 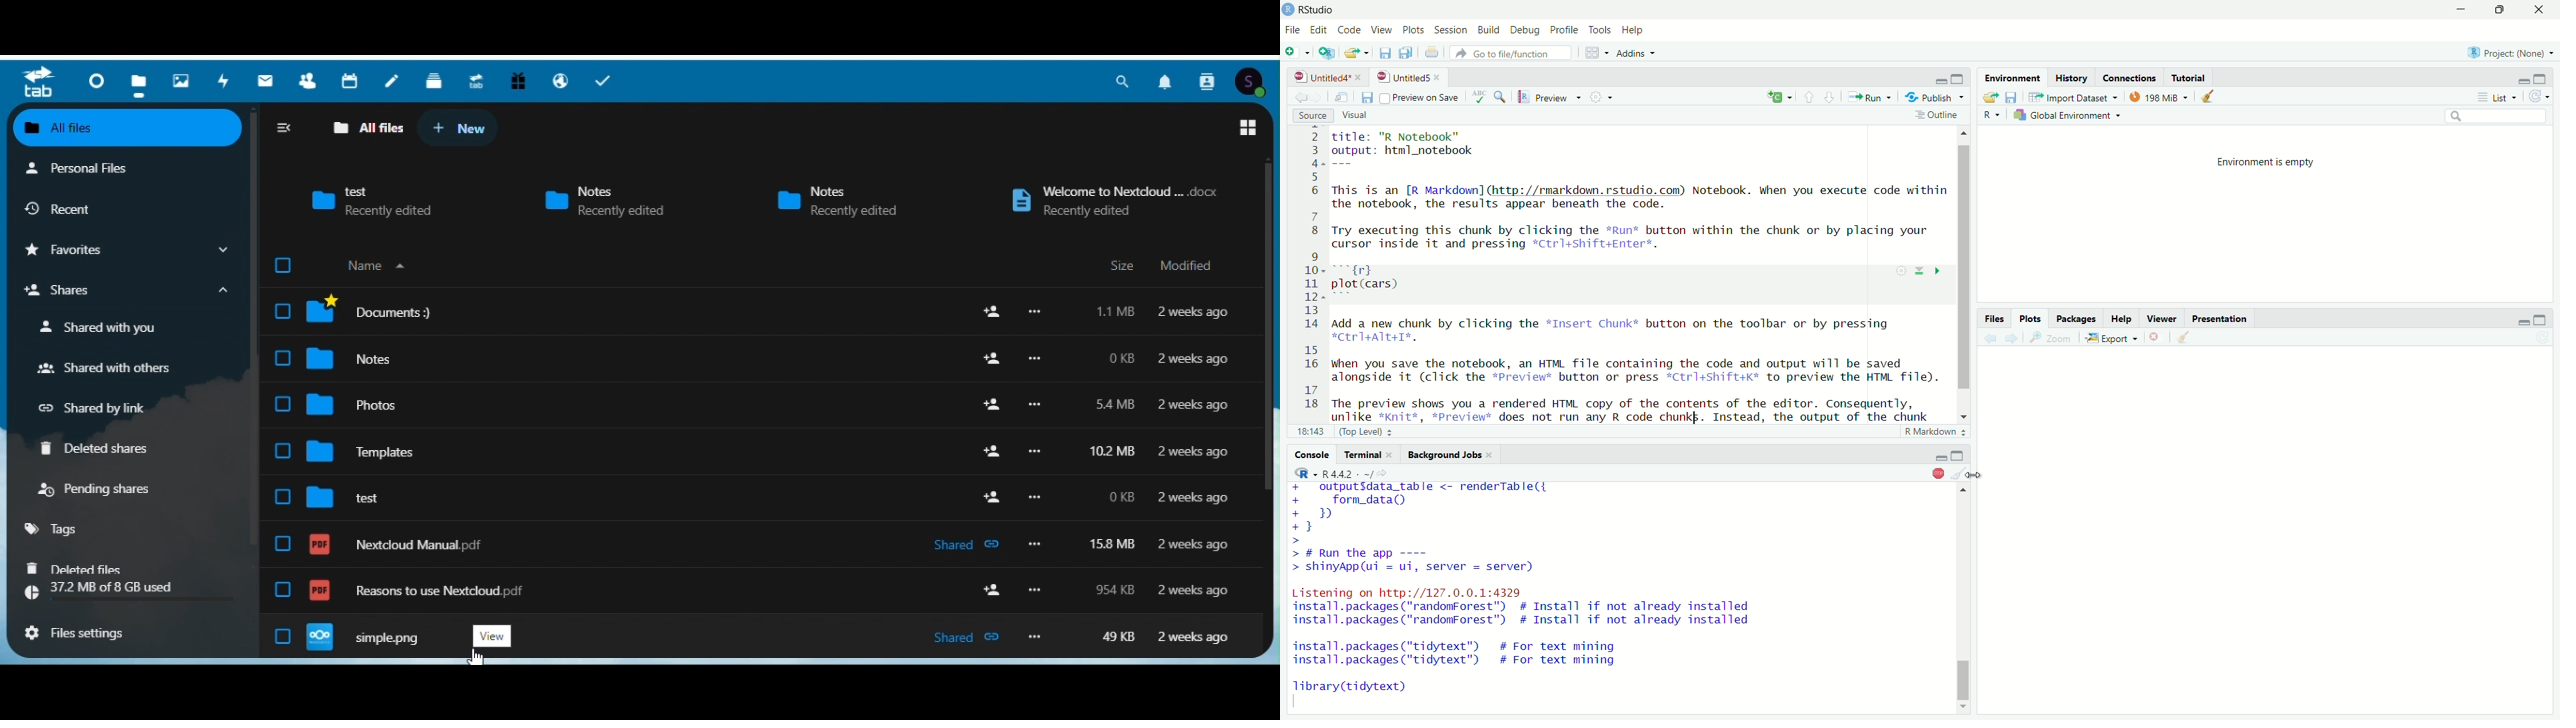 I want to click on save workspace, so click(x=2011, y=97).